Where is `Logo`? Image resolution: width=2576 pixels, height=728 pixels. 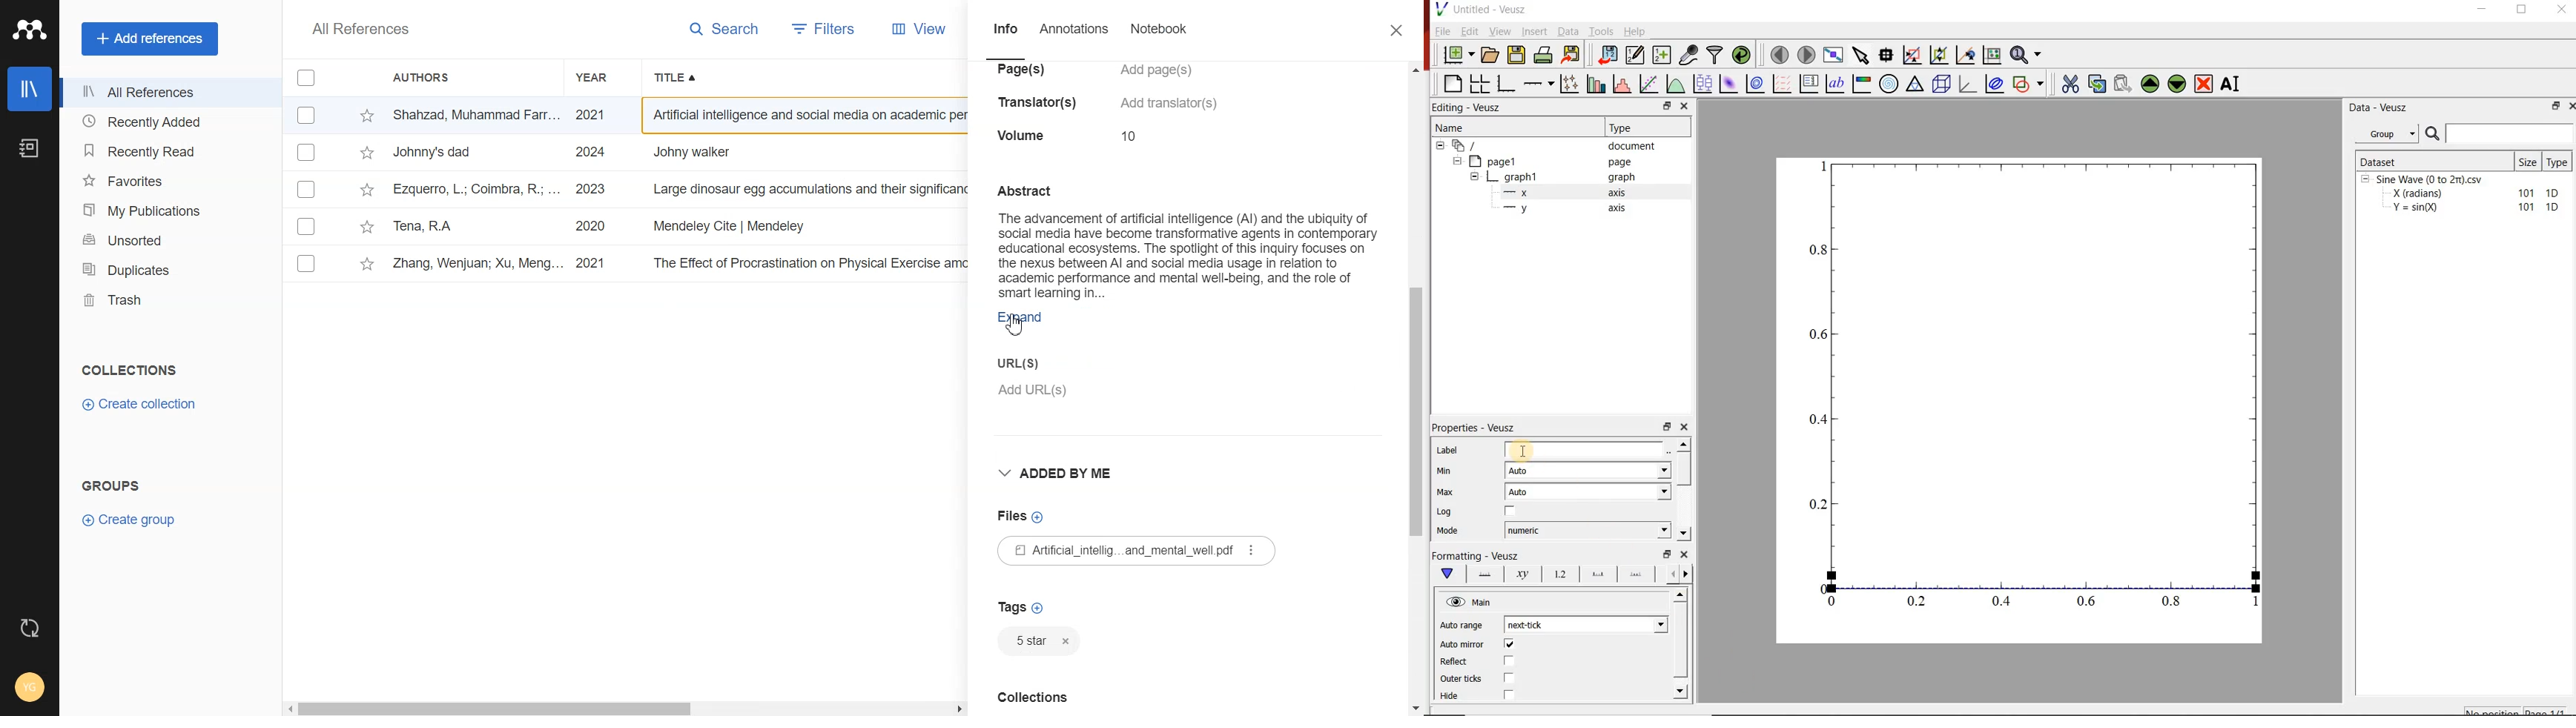 Logo is located at coordinates (1441, 8).